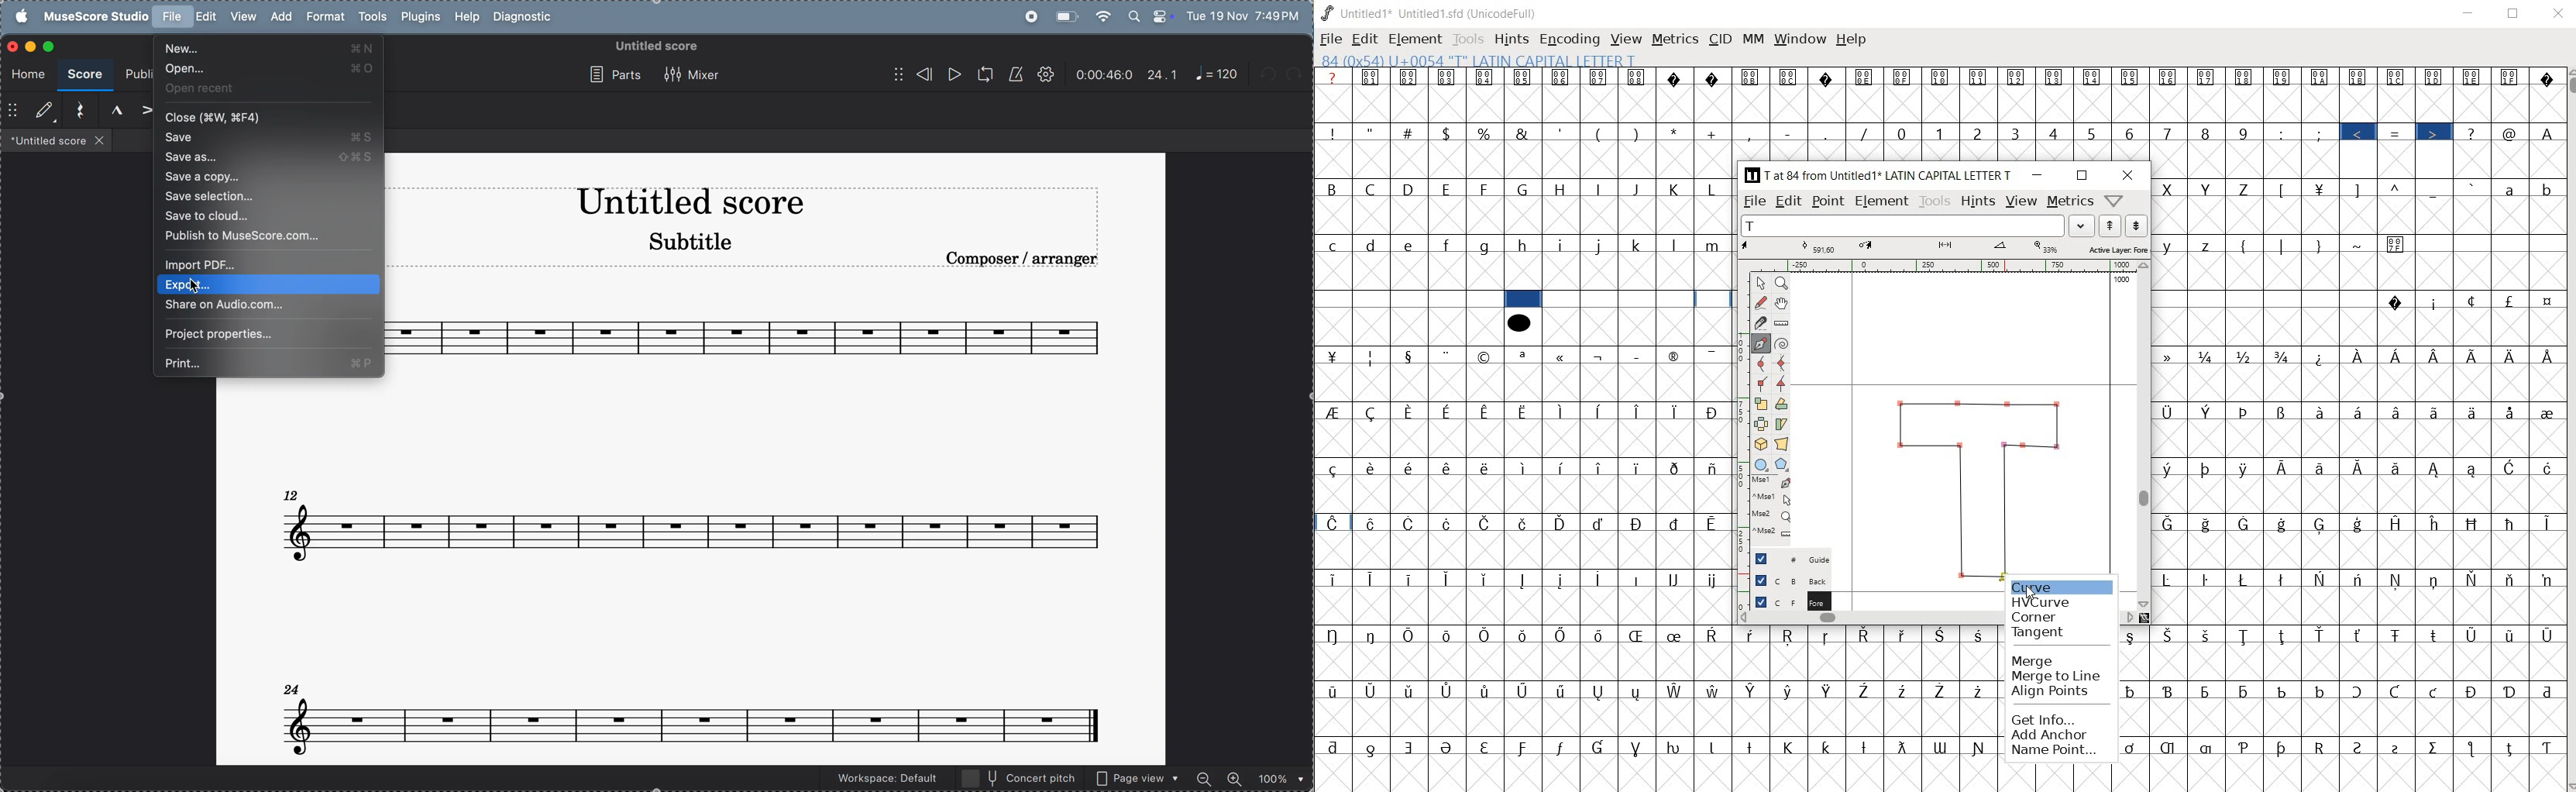  I want to click on freehand, so click(1762, 303).